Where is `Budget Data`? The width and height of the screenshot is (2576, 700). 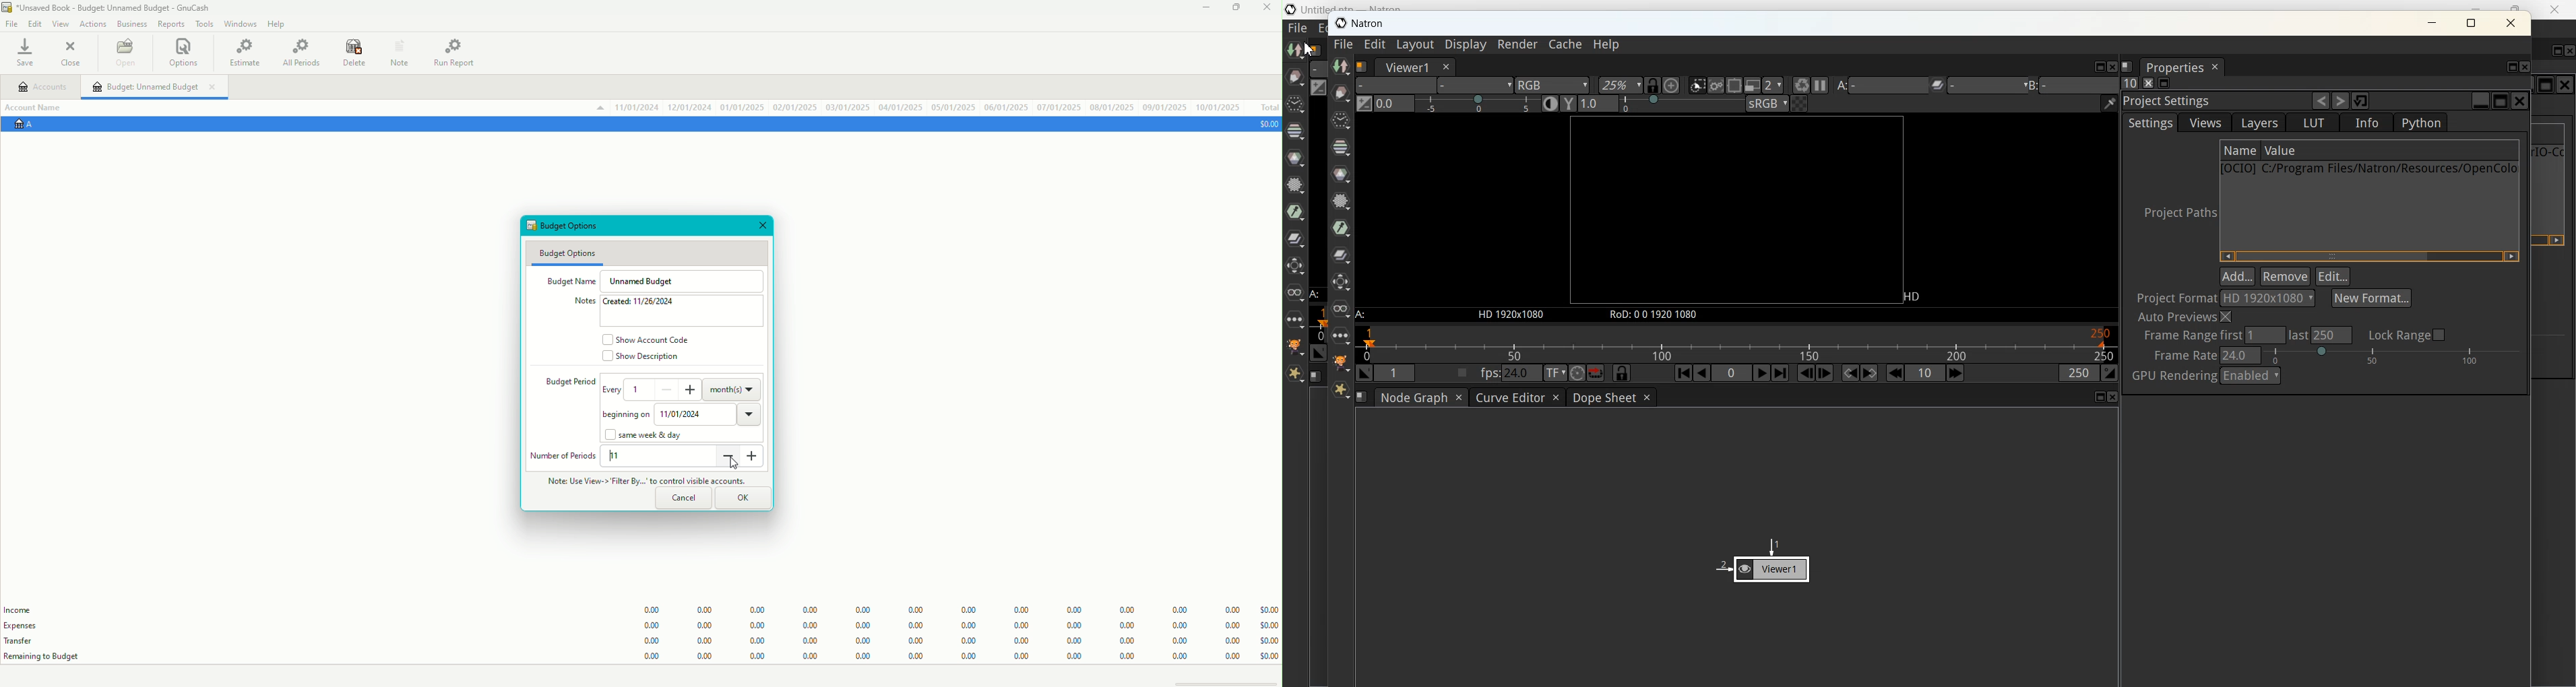 Budget Data is located at coordinates (947, 628).